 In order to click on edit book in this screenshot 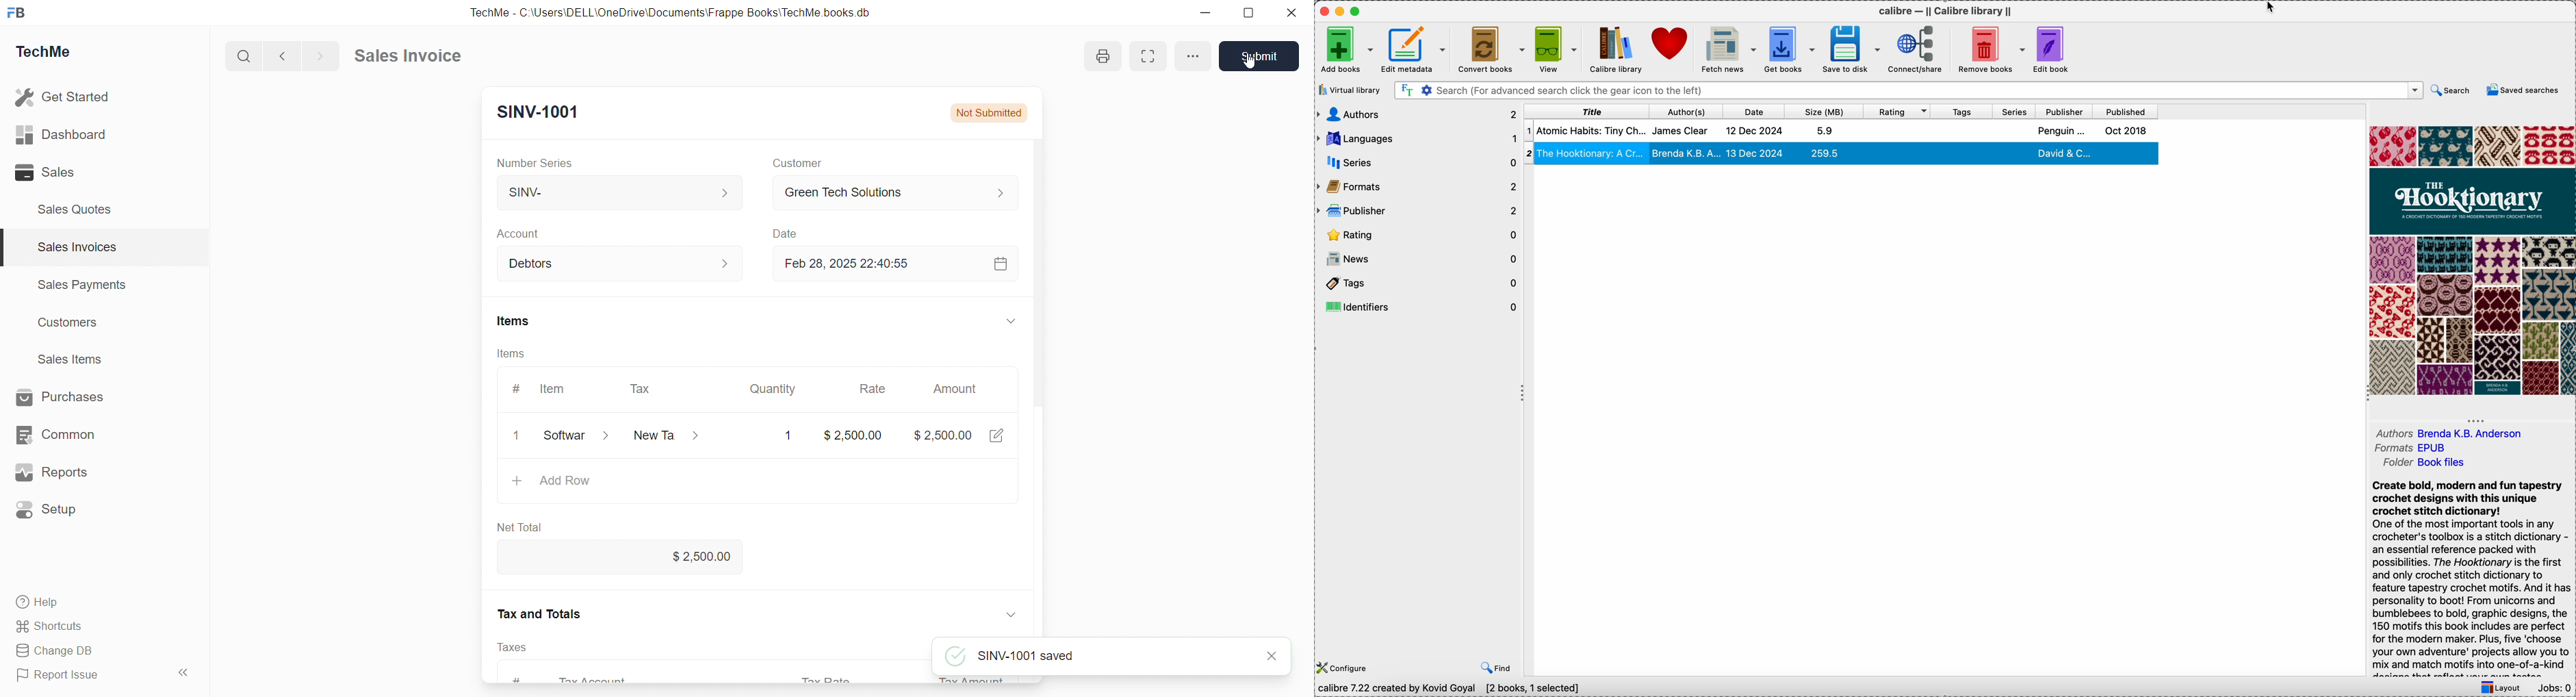, I will do `click(2052, 49)`.